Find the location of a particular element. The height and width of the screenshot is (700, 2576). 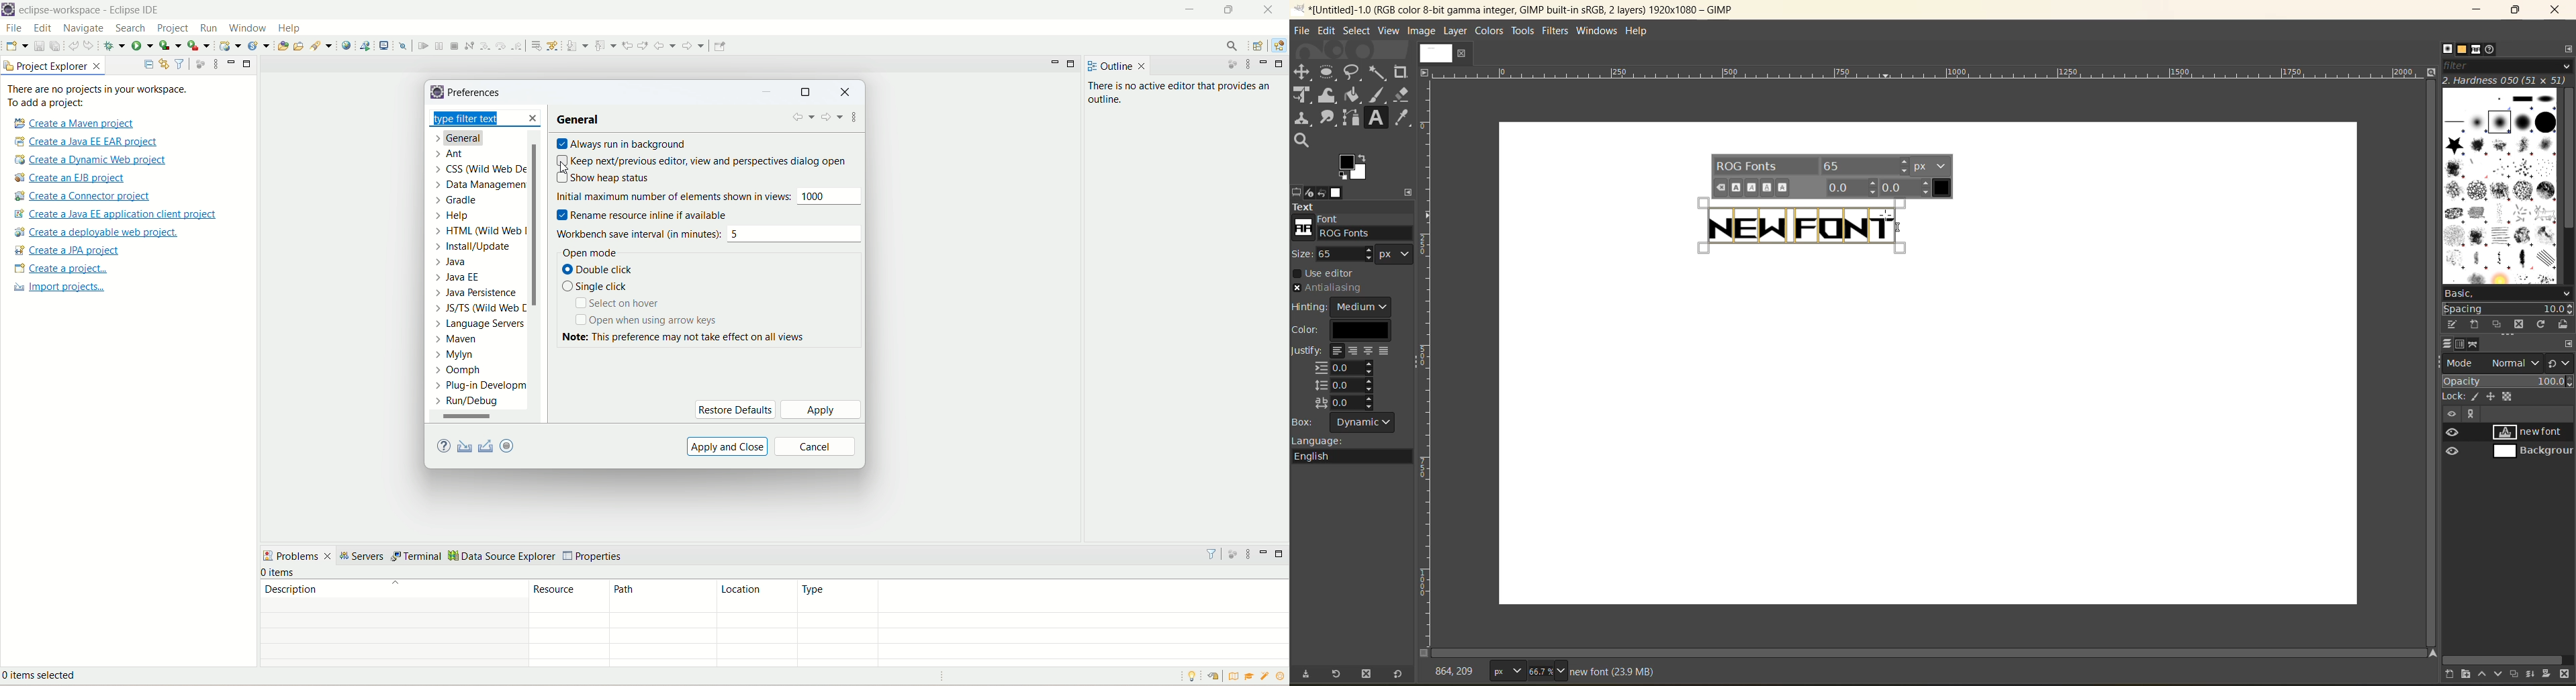

scale is located at coordinates (1926, 73).